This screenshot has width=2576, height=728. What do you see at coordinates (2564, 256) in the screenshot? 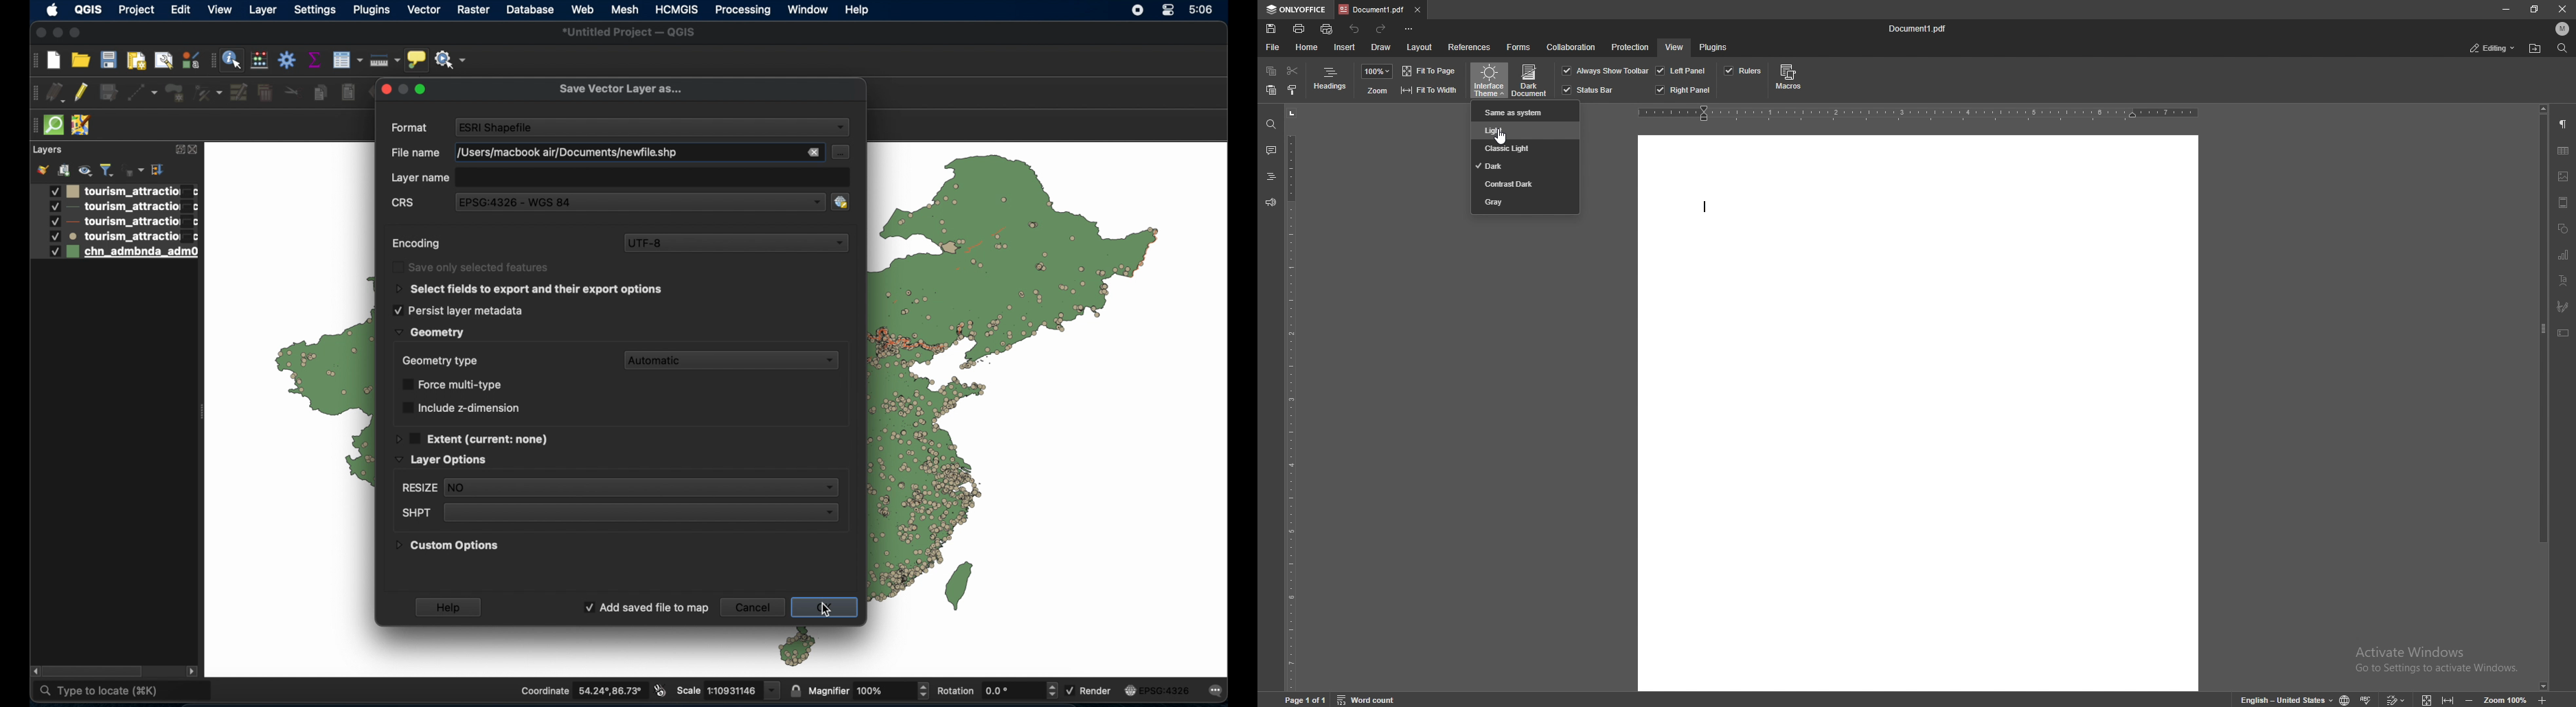
I see `chart` at bounding box center [2564, 256].